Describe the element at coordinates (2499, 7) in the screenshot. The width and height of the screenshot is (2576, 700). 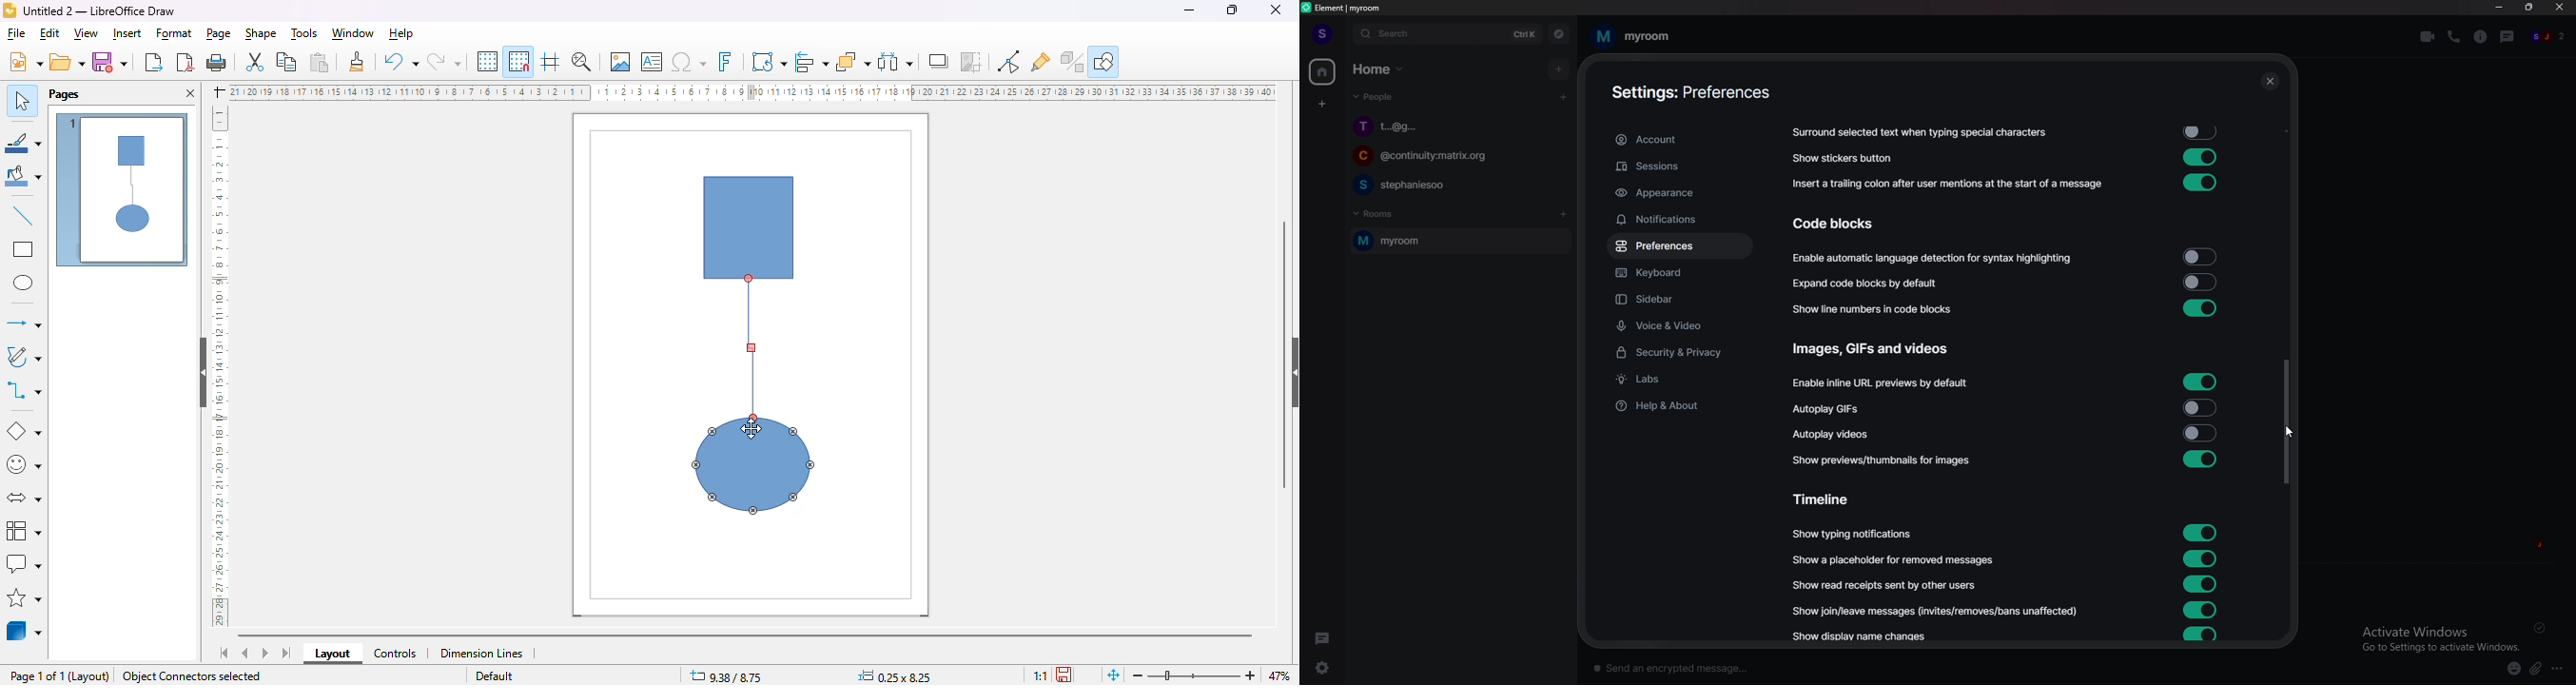
I see `minimize` at that location.